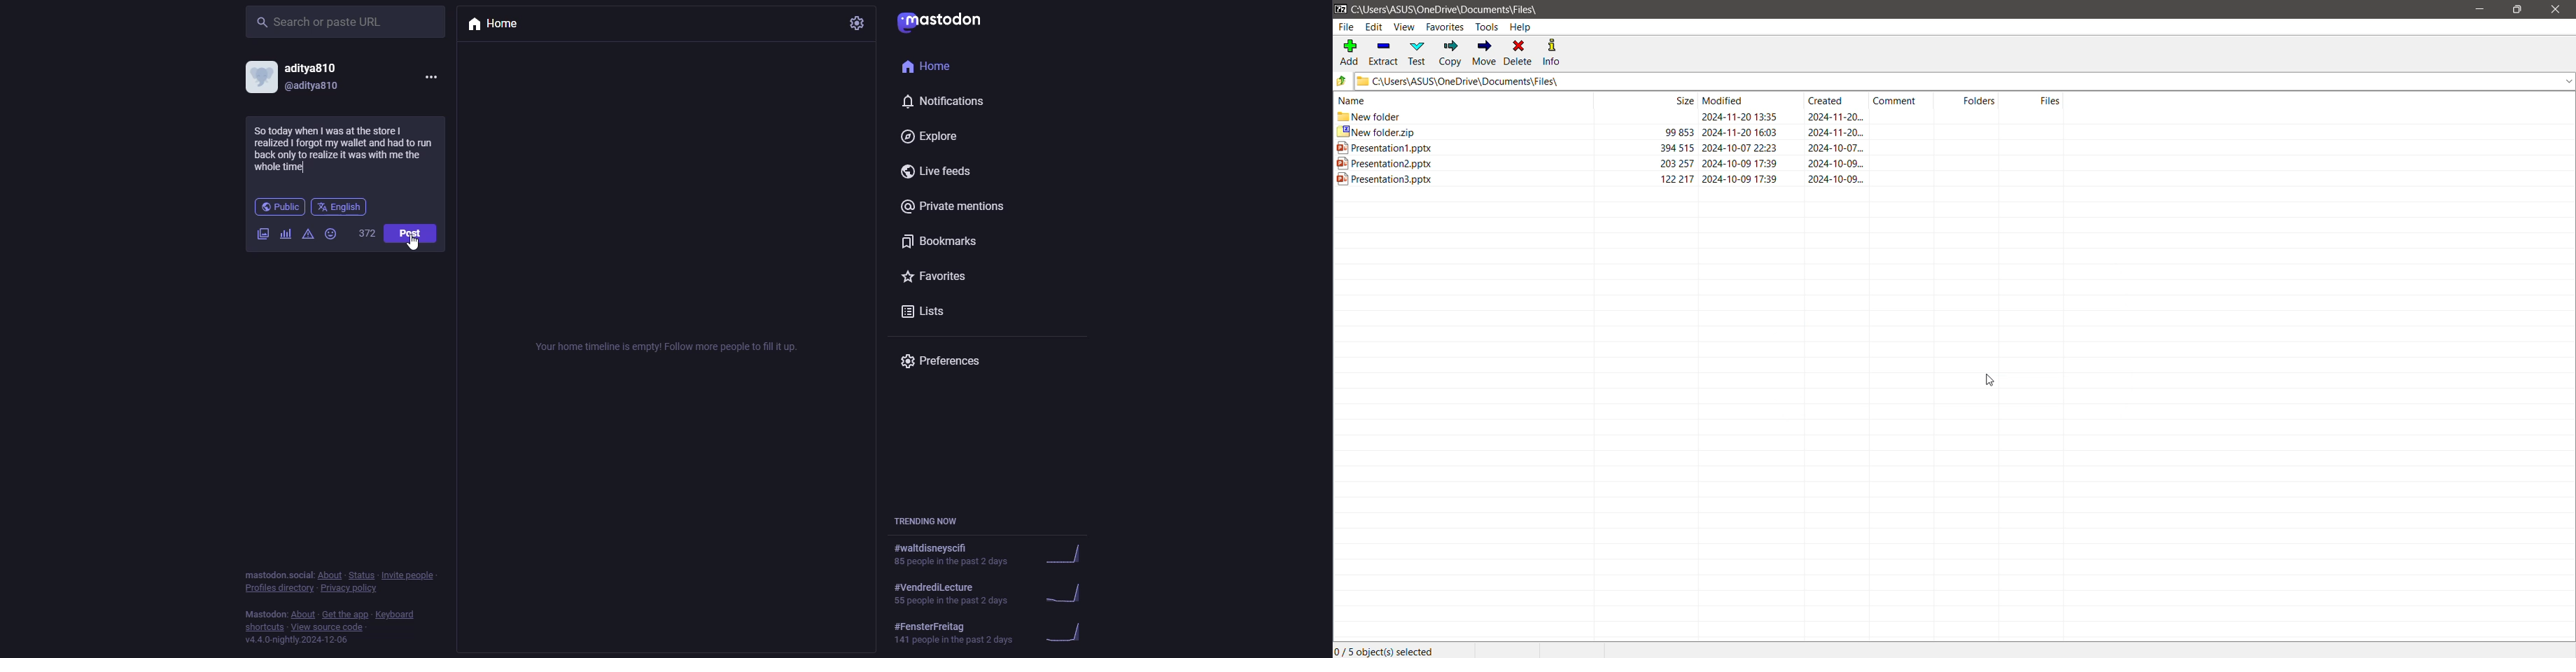 This screenshot has width=2576, height=672. Describe the element at coordinates (1746, 100) in the screenshot. I see `Files Modified Date` at that location.